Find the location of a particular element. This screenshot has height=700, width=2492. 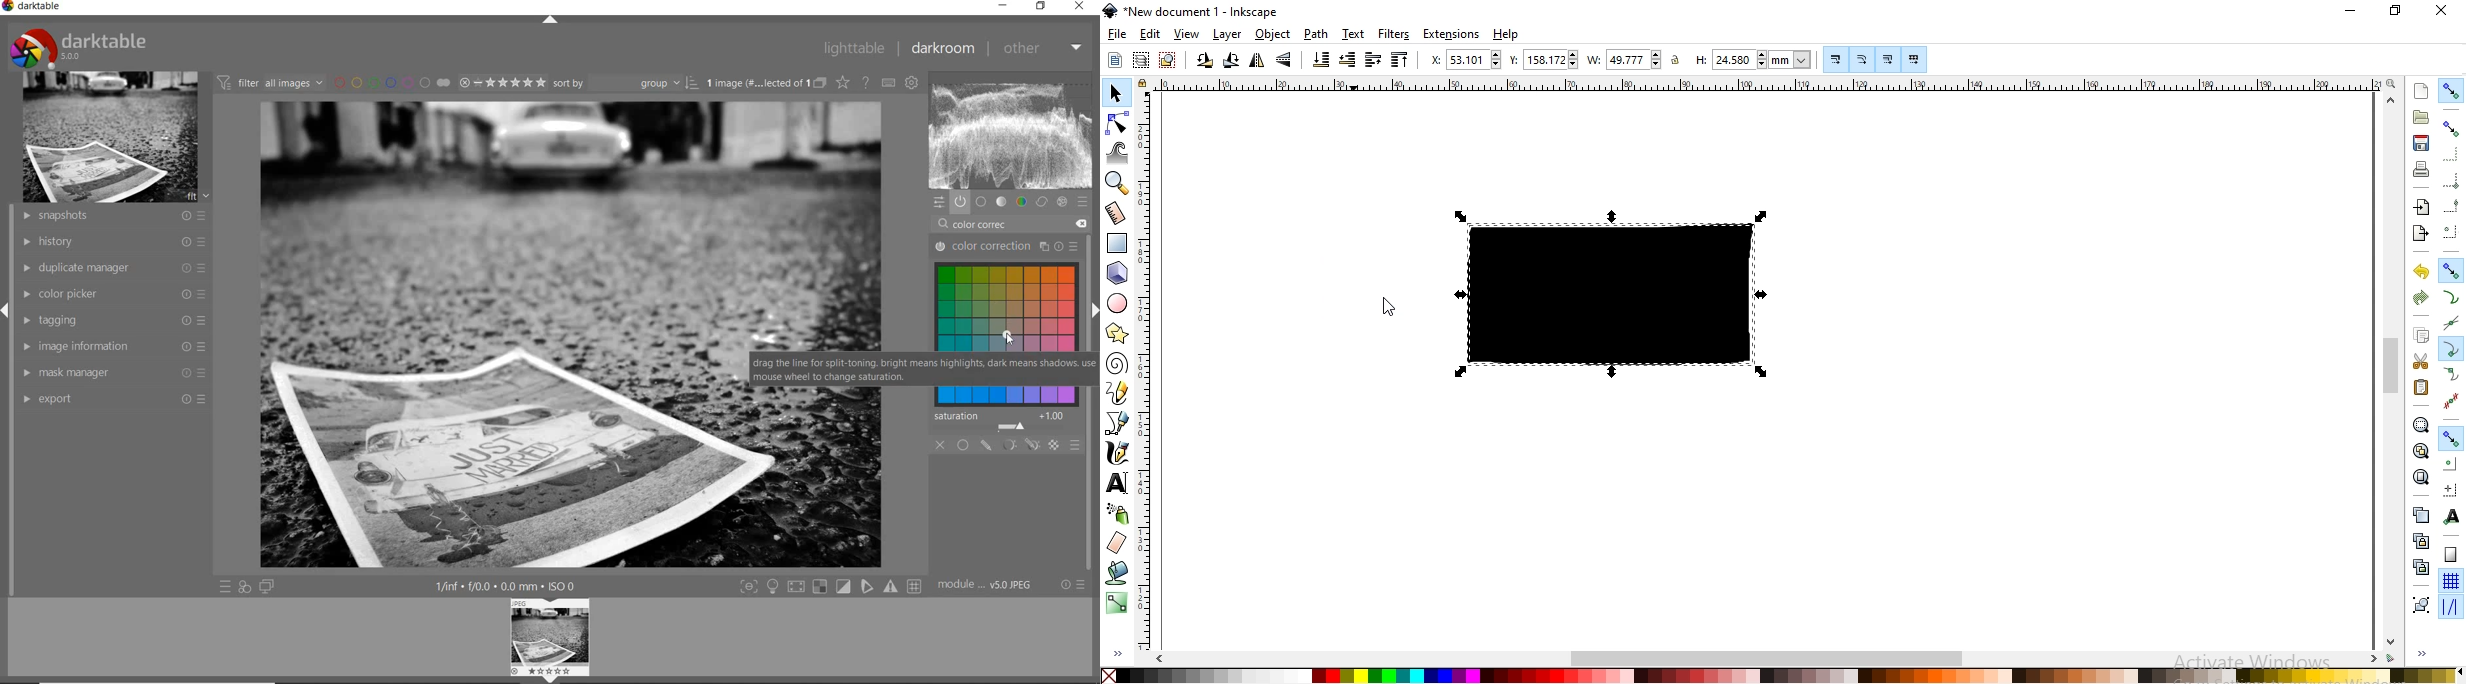

create circles, ellipses andarcs is located at coordinates (1118, 304).